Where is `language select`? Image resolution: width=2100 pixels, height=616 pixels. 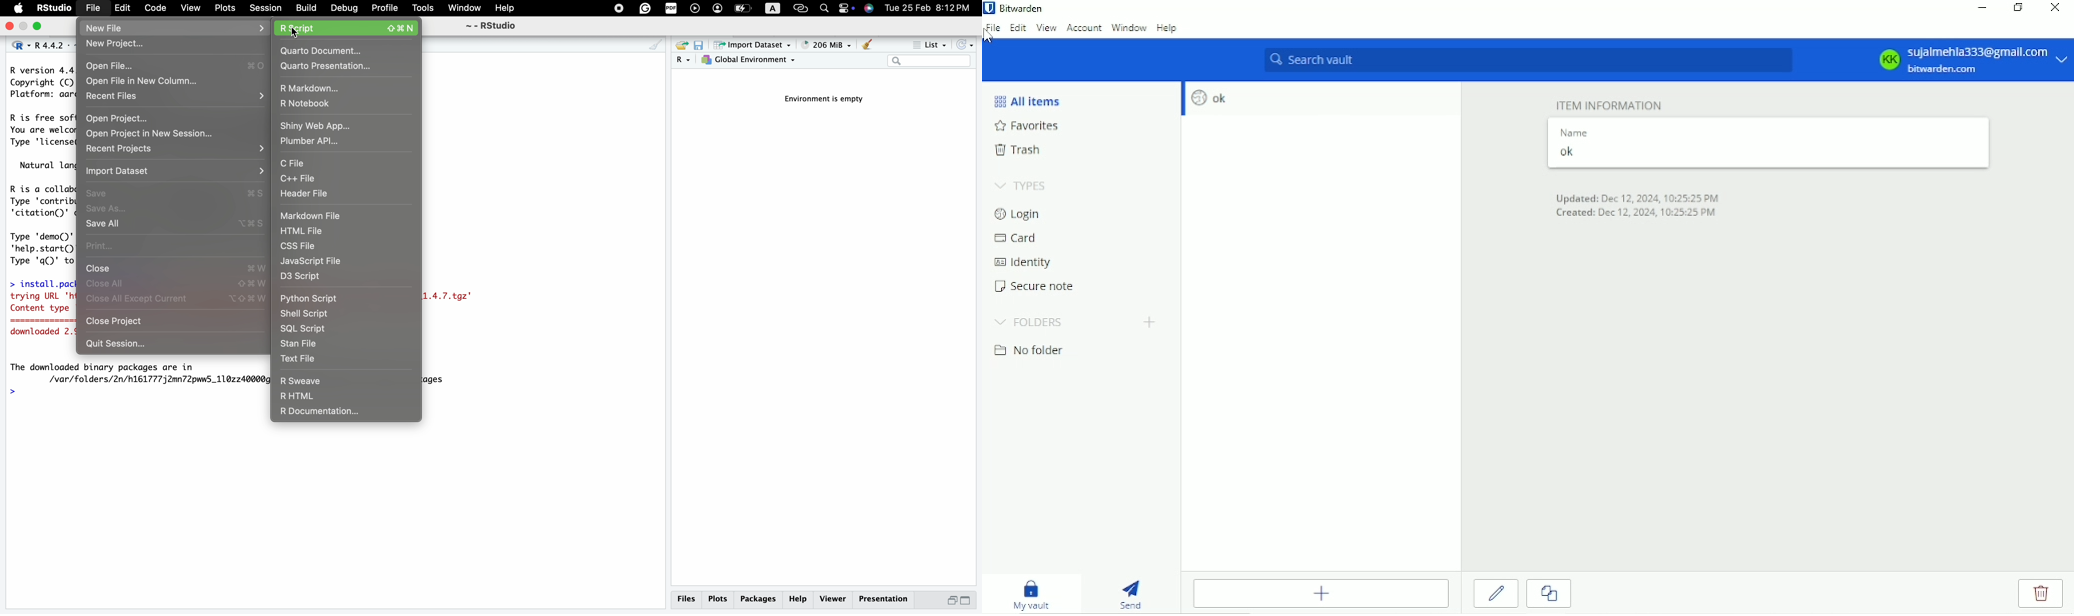 language select is located at coordinates (684, 61).